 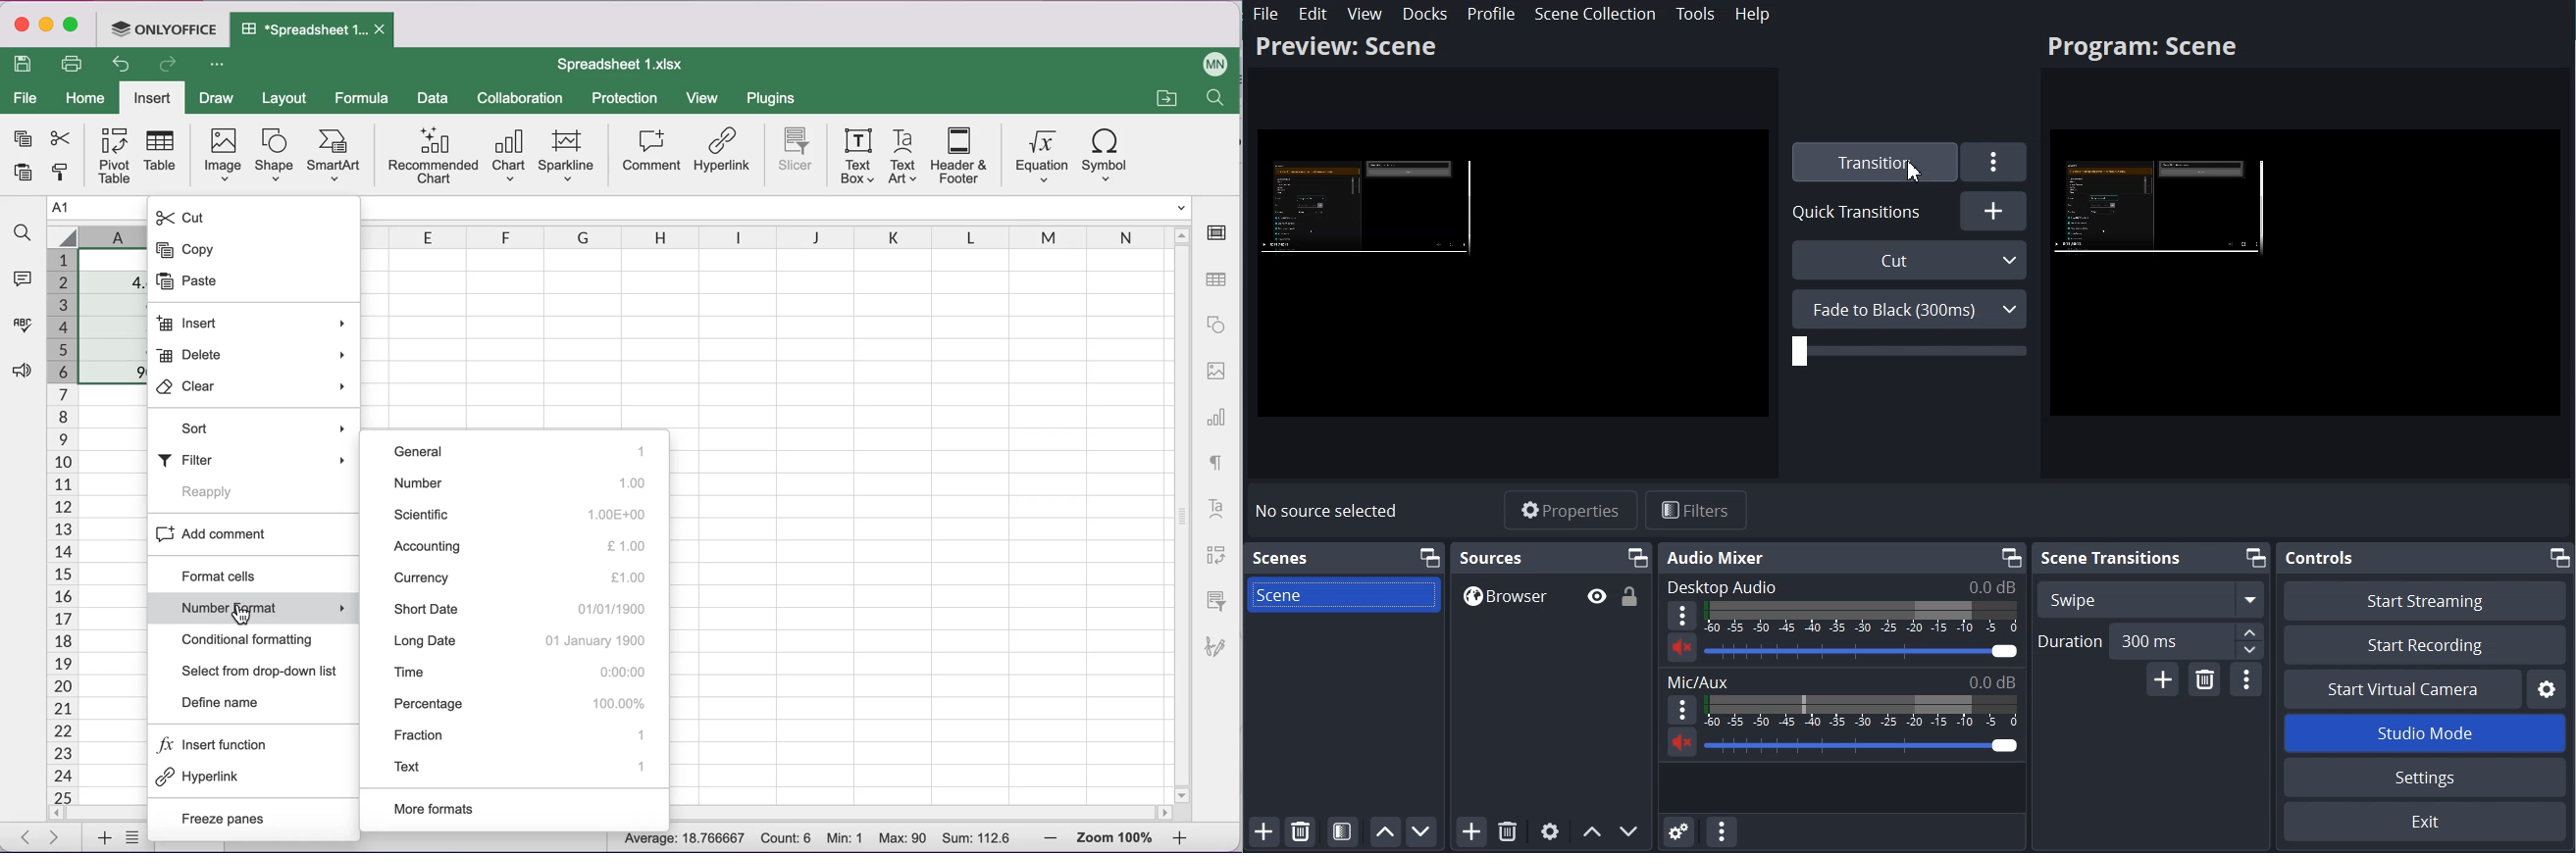 What do you see at coordinates (2256, 558) in the screenshot?
I see `Maximize` at bounding box center [2256, 558].